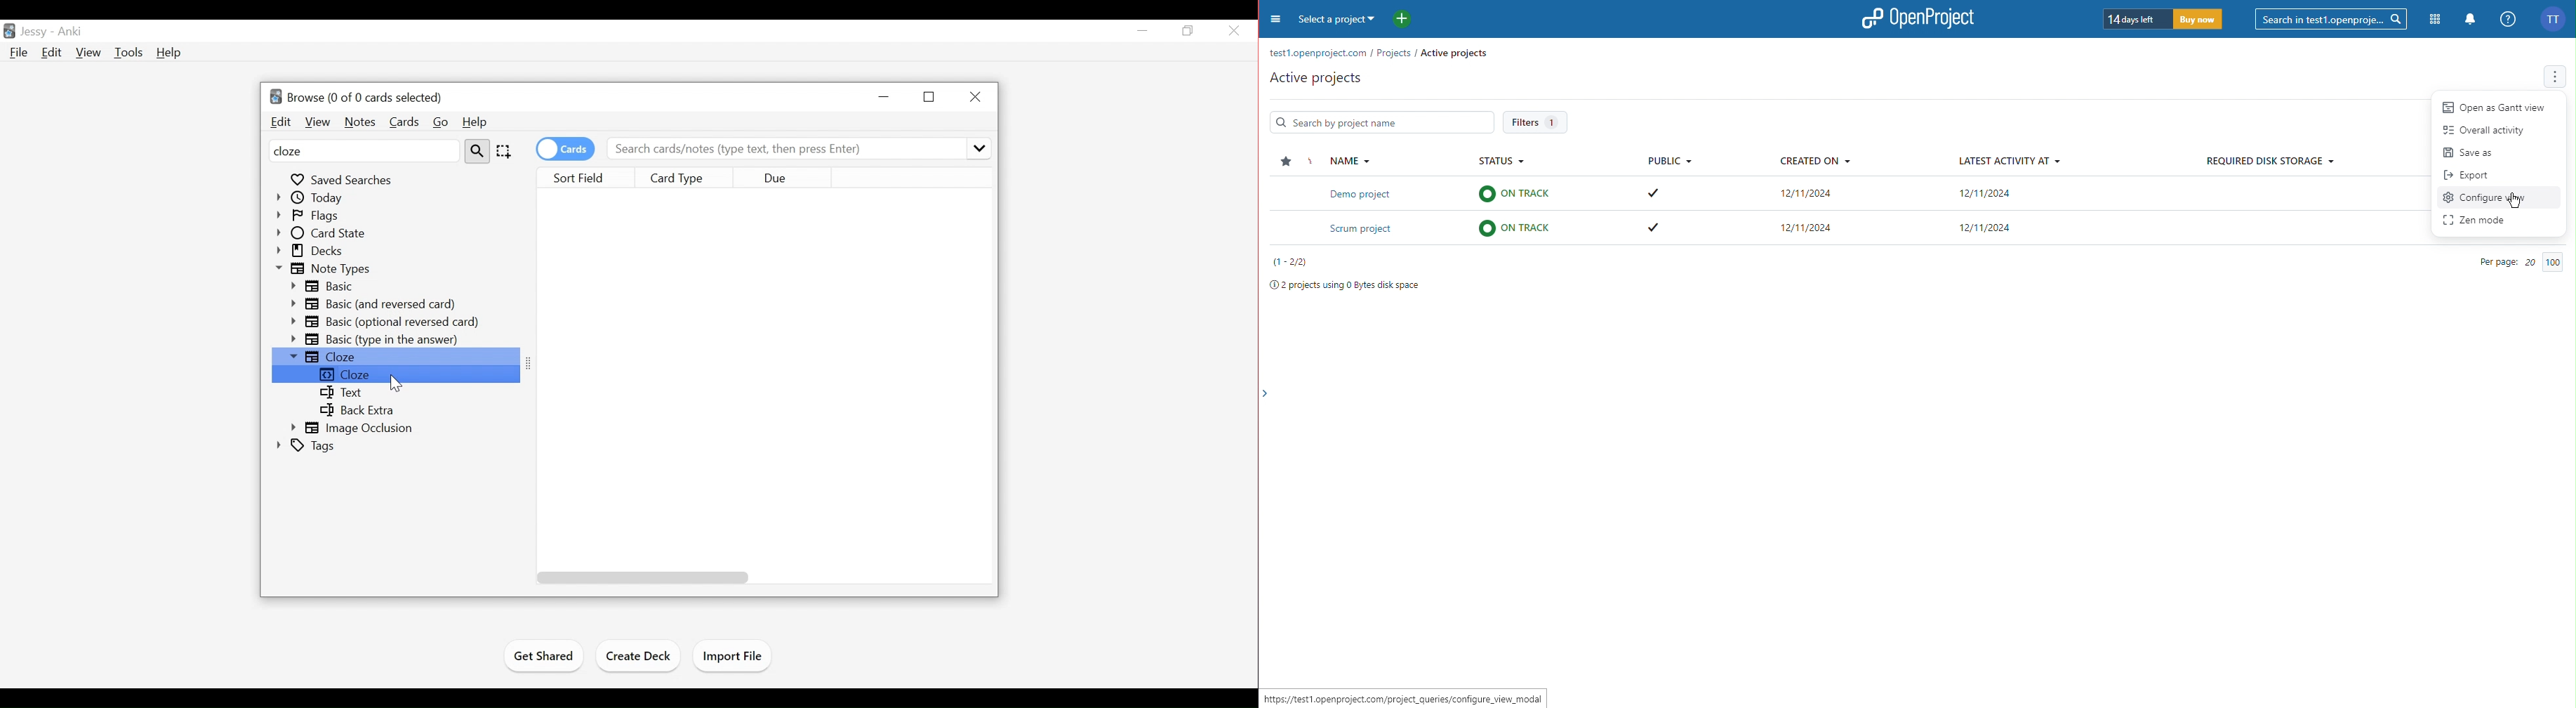 Image resolution: width=2576 pixels, height=728 pixels. Describe the element at coordinates (312, 198) in the screenshot. I see `Today` at that location.